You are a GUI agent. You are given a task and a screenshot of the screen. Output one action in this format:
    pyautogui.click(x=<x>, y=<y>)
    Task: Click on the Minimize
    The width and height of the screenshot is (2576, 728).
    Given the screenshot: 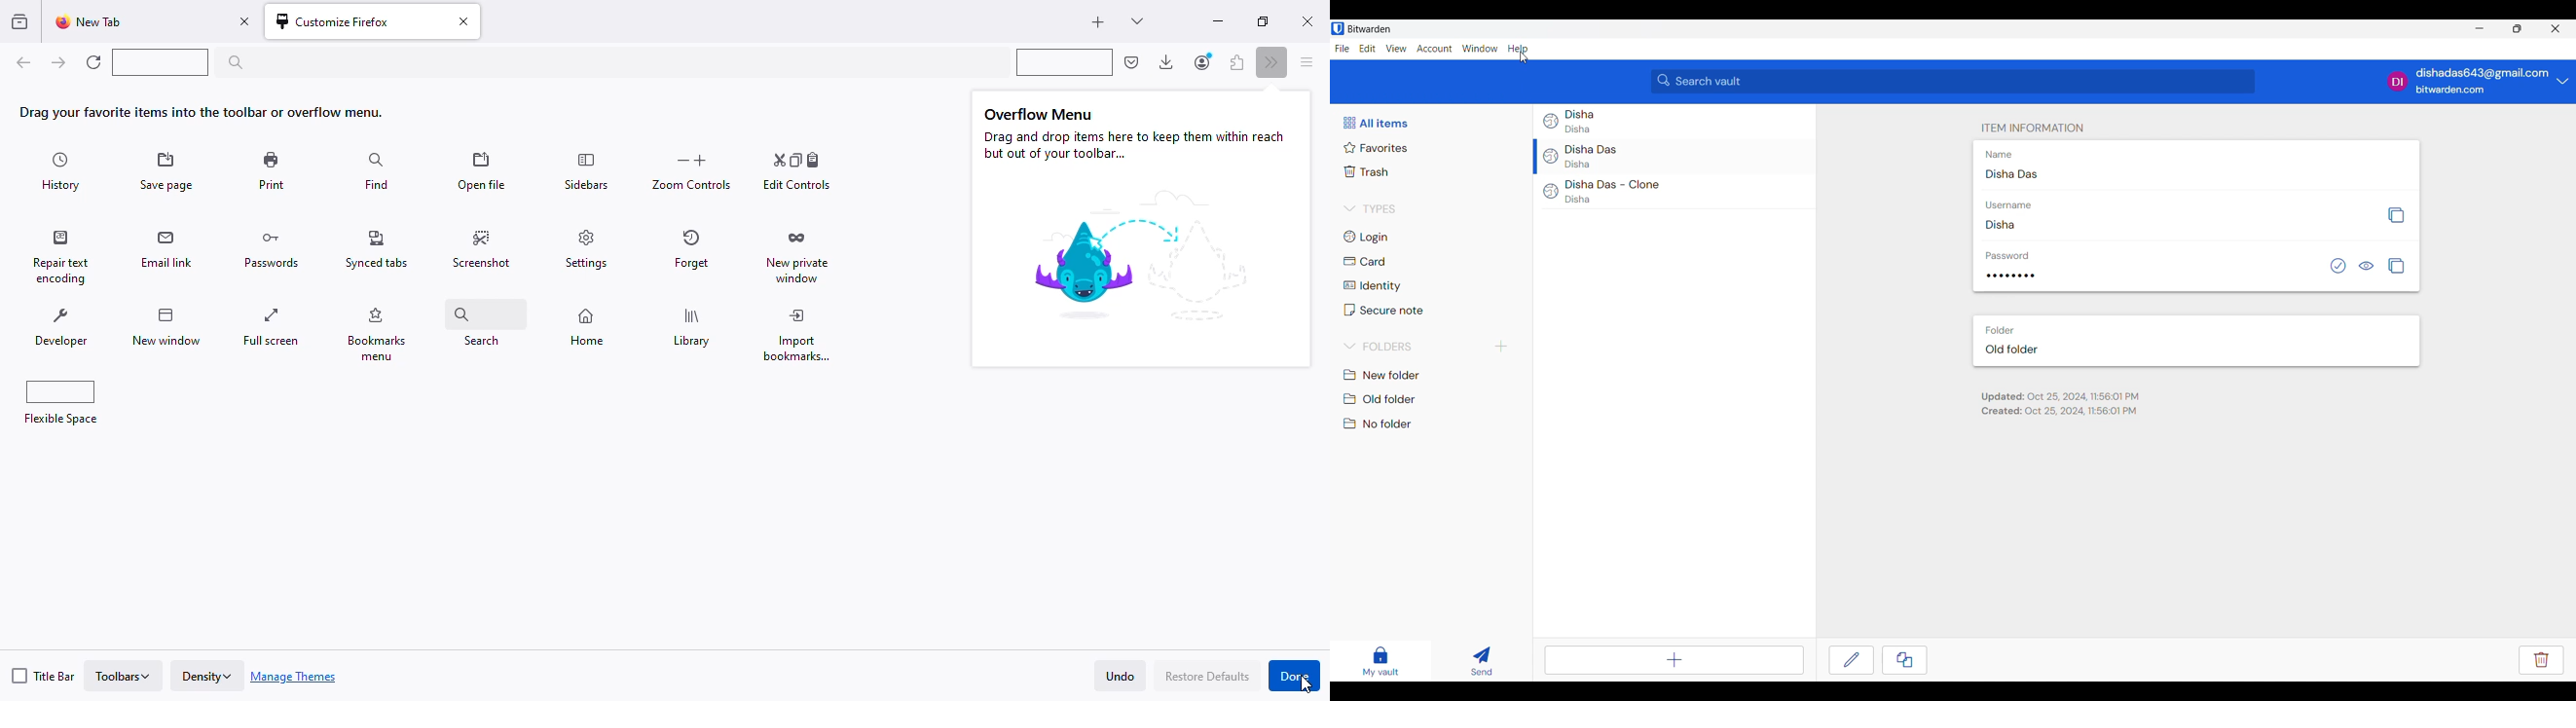 What is the action you would take?
    pyautogui.click(x=2480, y=28)
    